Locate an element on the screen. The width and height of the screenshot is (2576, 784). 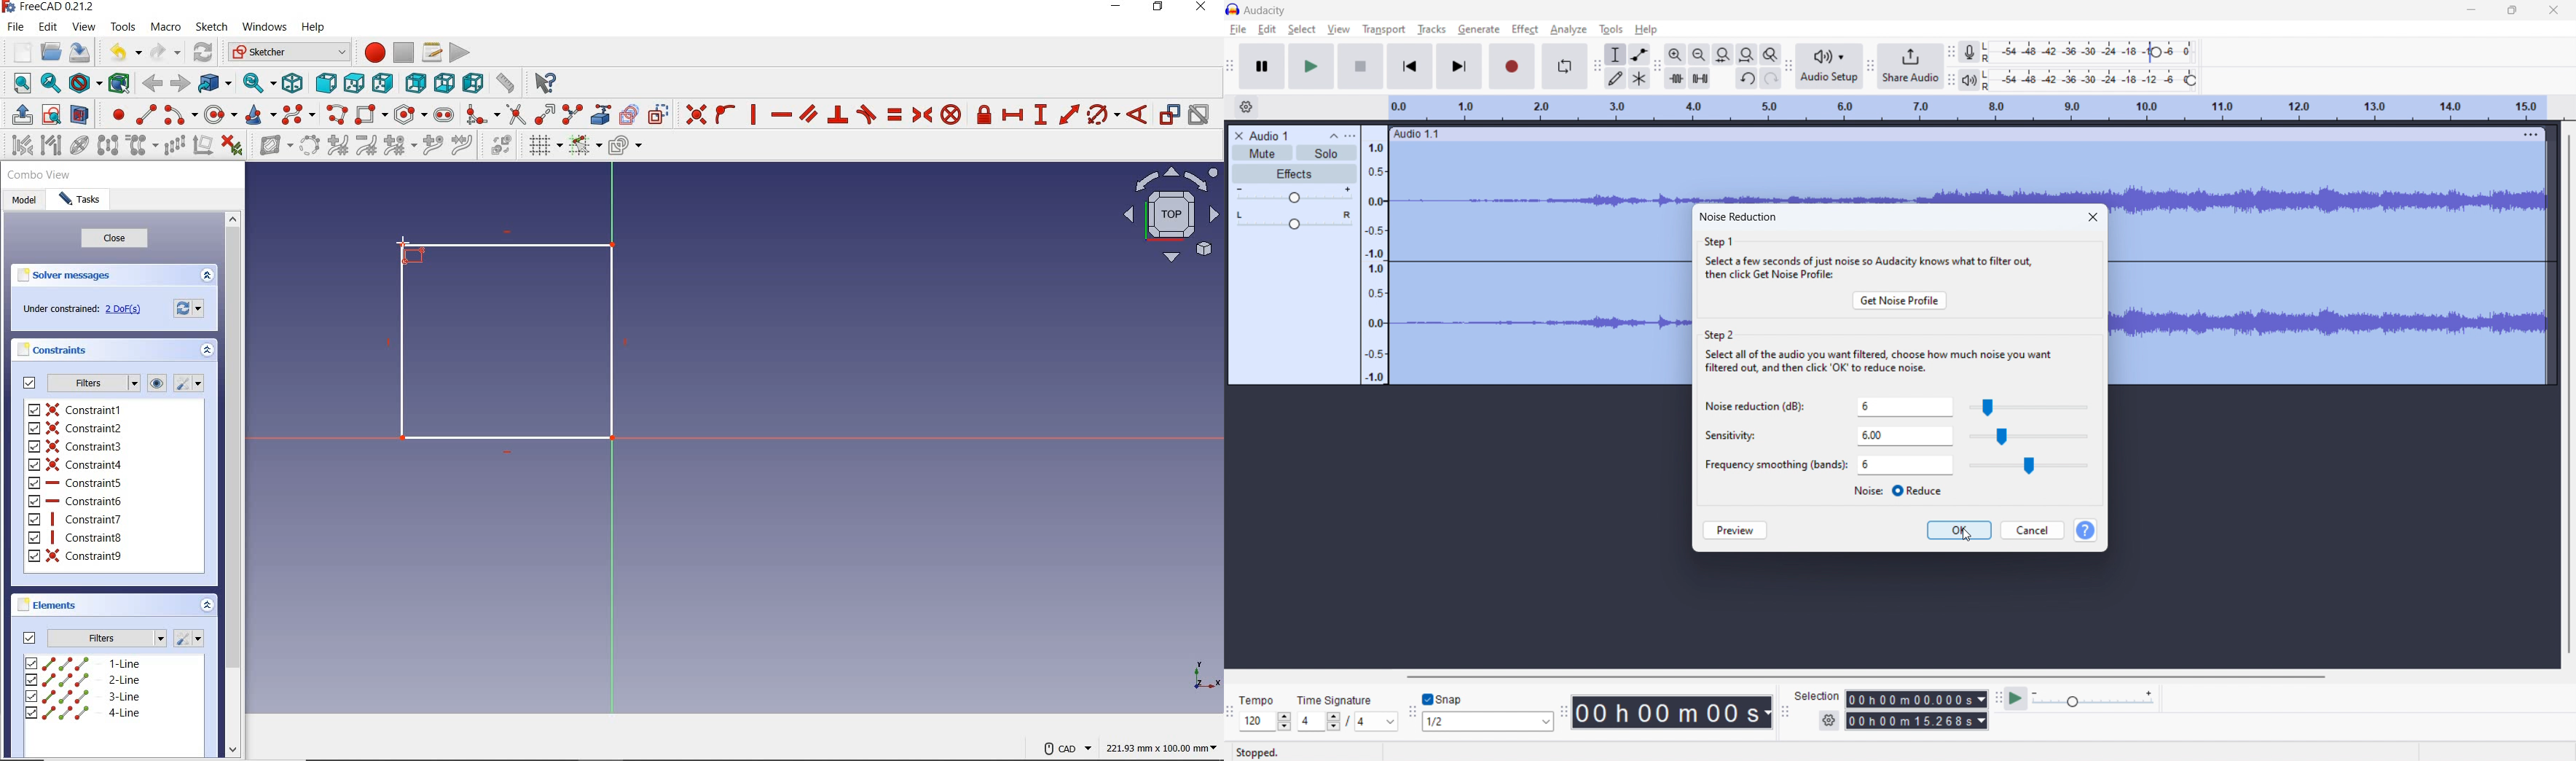
fit selection is located at coordinates (50, 84).